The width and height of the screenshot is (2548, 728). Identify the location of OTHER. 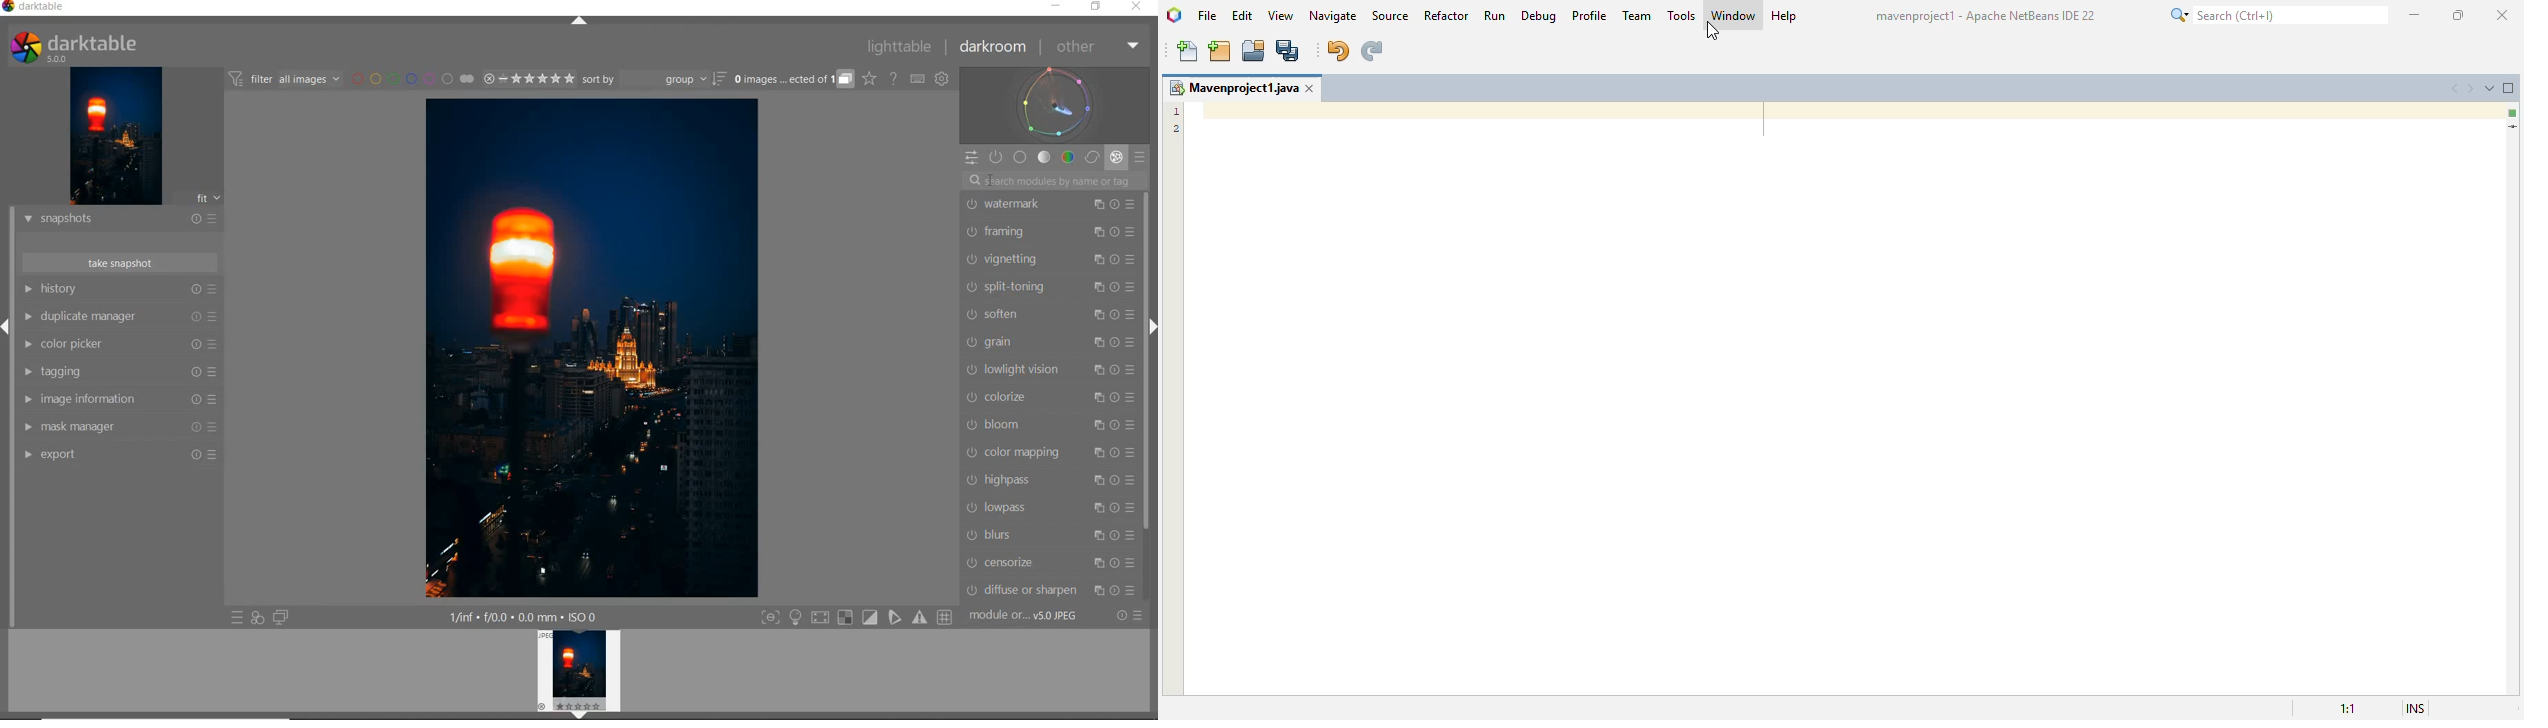
(1097, 47).